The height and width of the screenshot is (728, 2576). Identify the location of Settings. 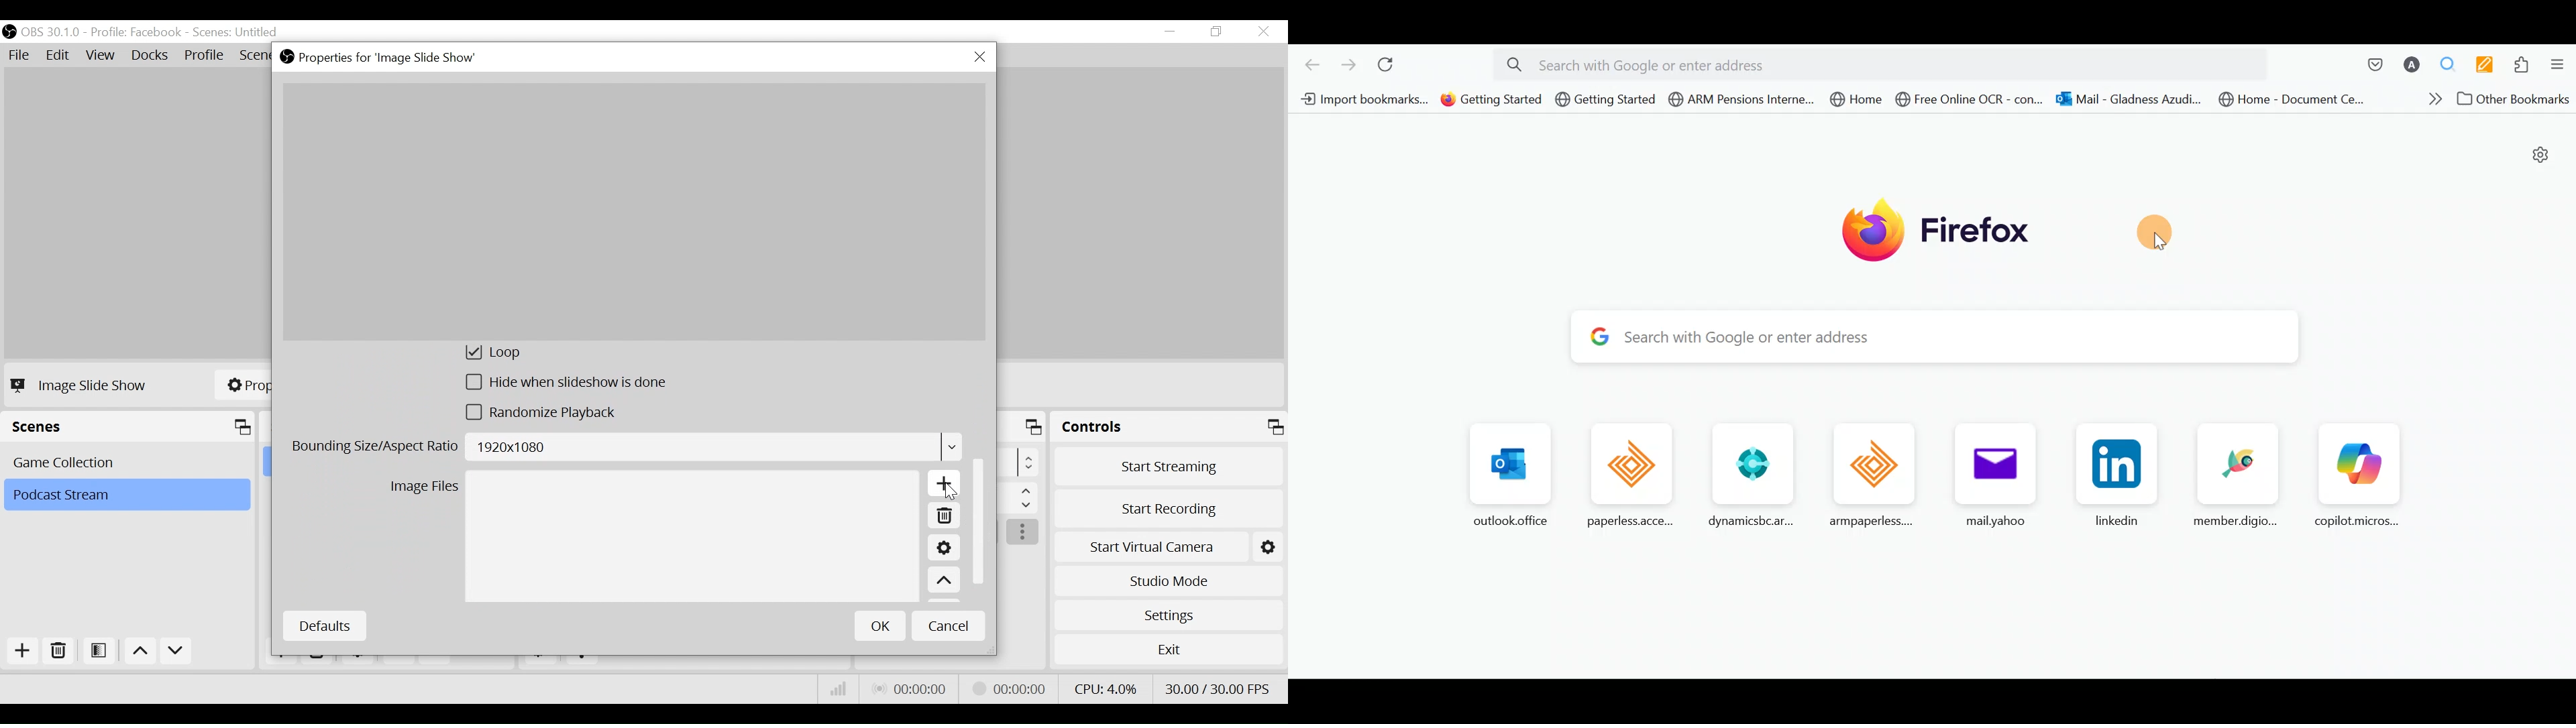
(943, 550).